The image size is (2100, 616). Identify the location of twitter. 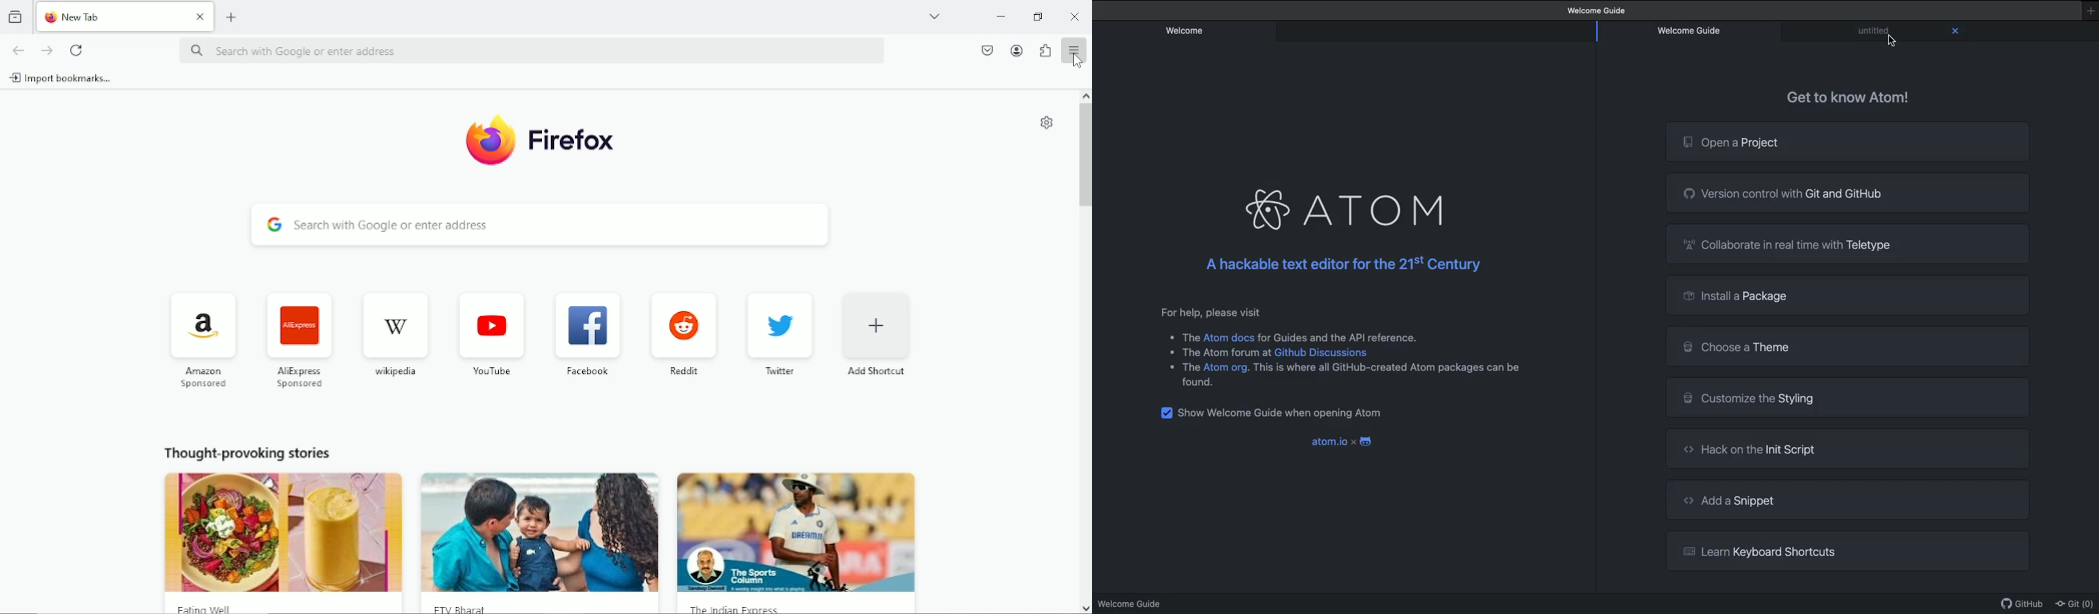
(778, 374).